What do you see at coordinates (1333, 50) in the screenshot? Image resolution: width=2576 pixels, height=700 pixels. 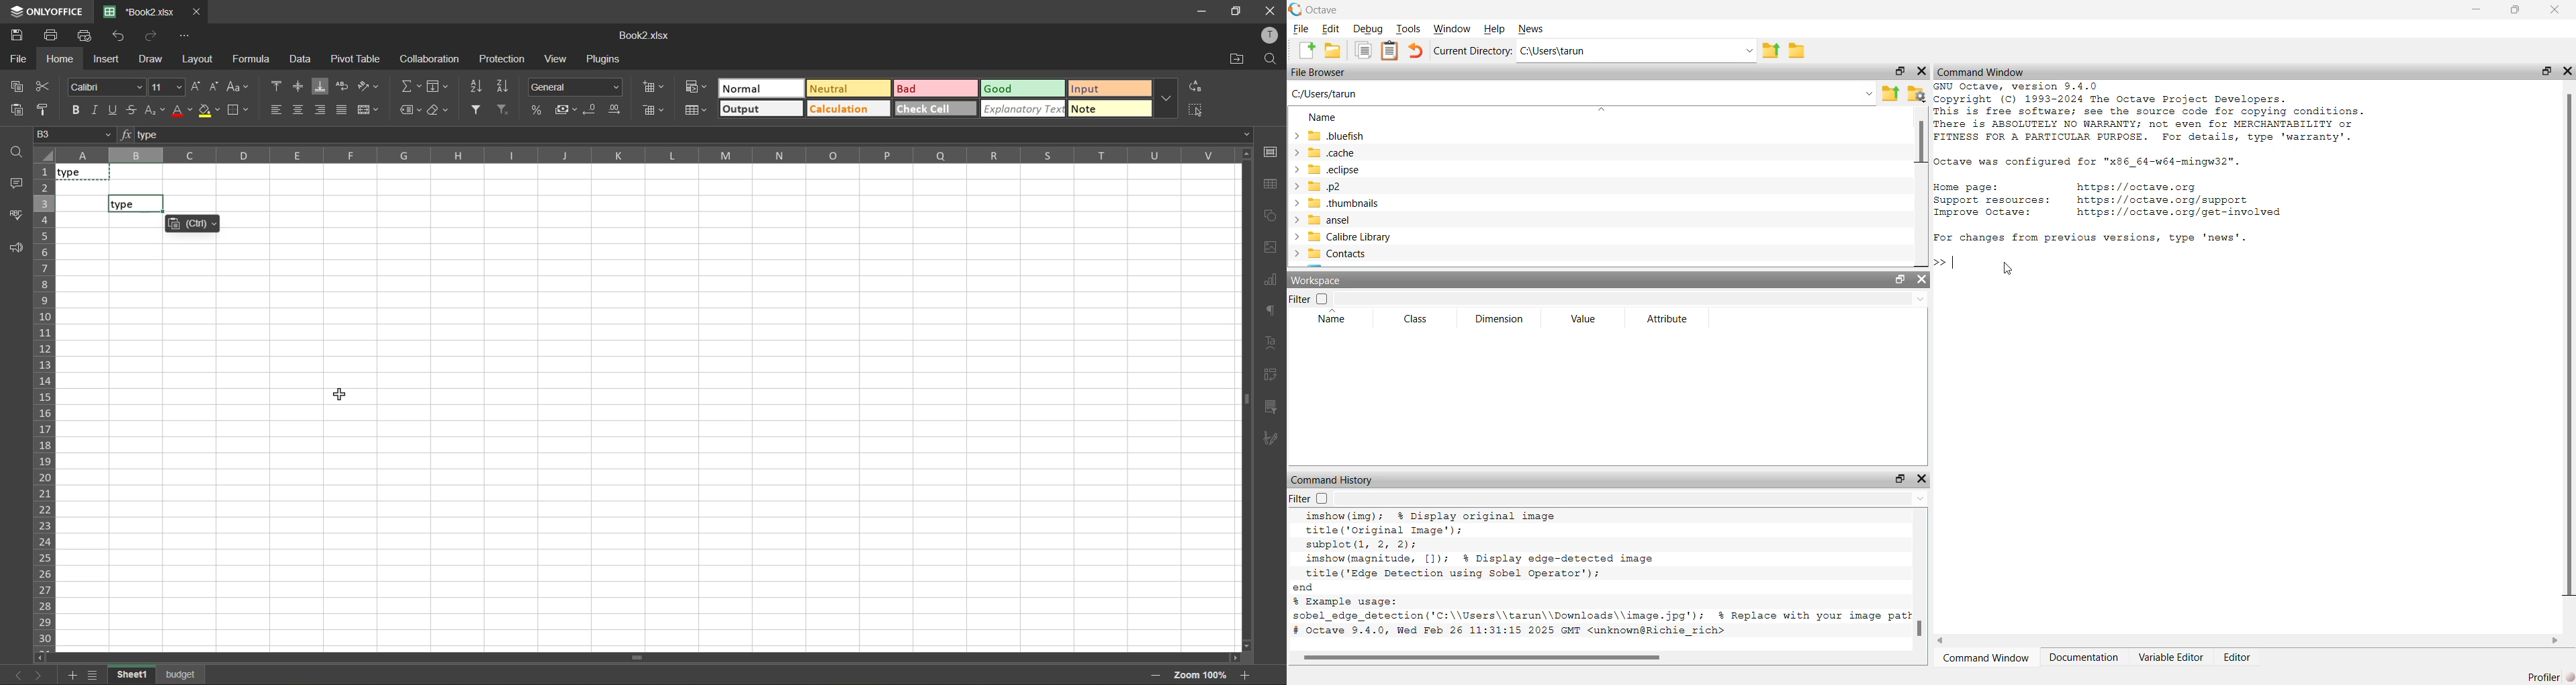 I see `open folder` at bounding box center [1333, 50].